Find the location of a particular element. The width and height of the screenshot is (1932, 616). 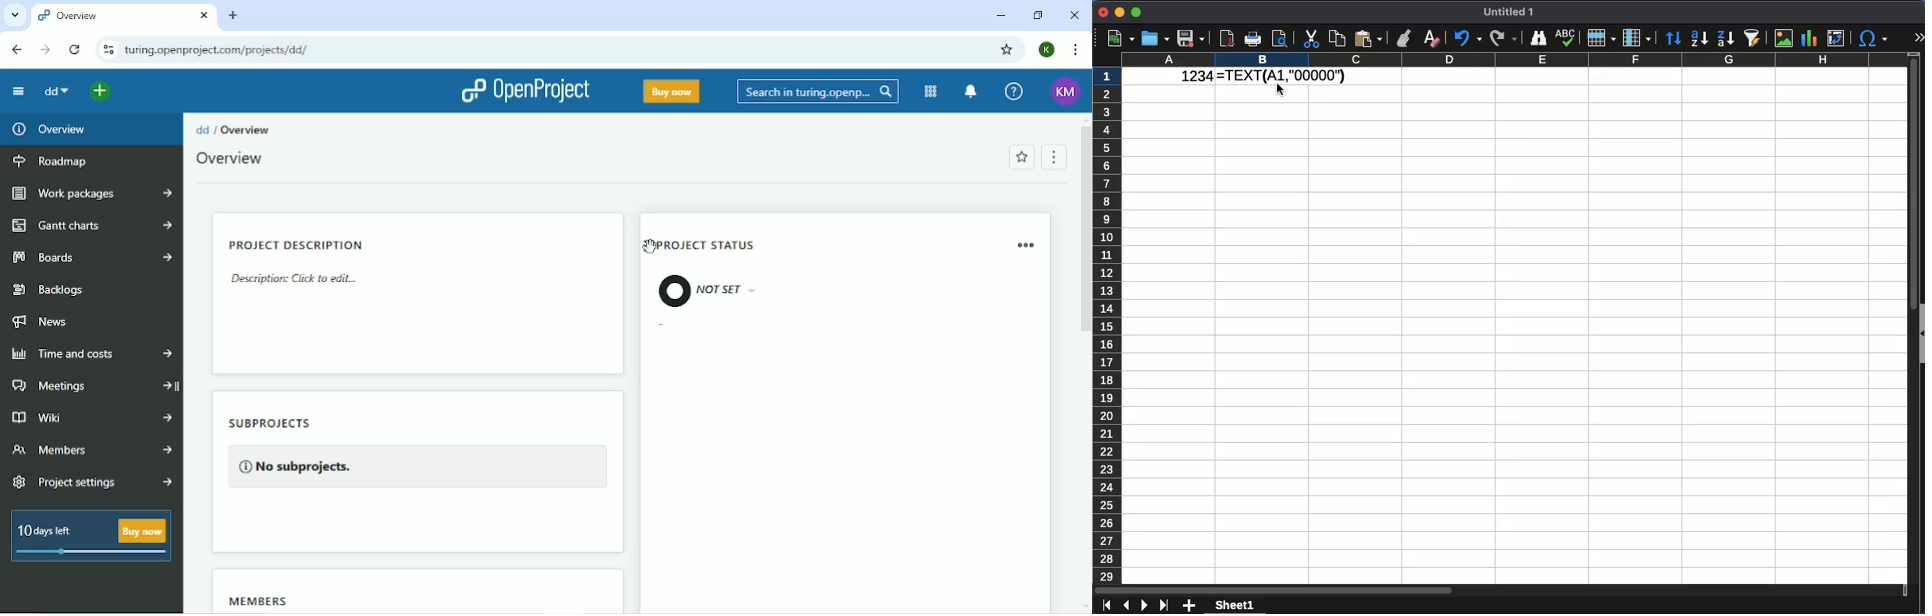

Customize and control google chrome is located at coordinates (1077, 49).